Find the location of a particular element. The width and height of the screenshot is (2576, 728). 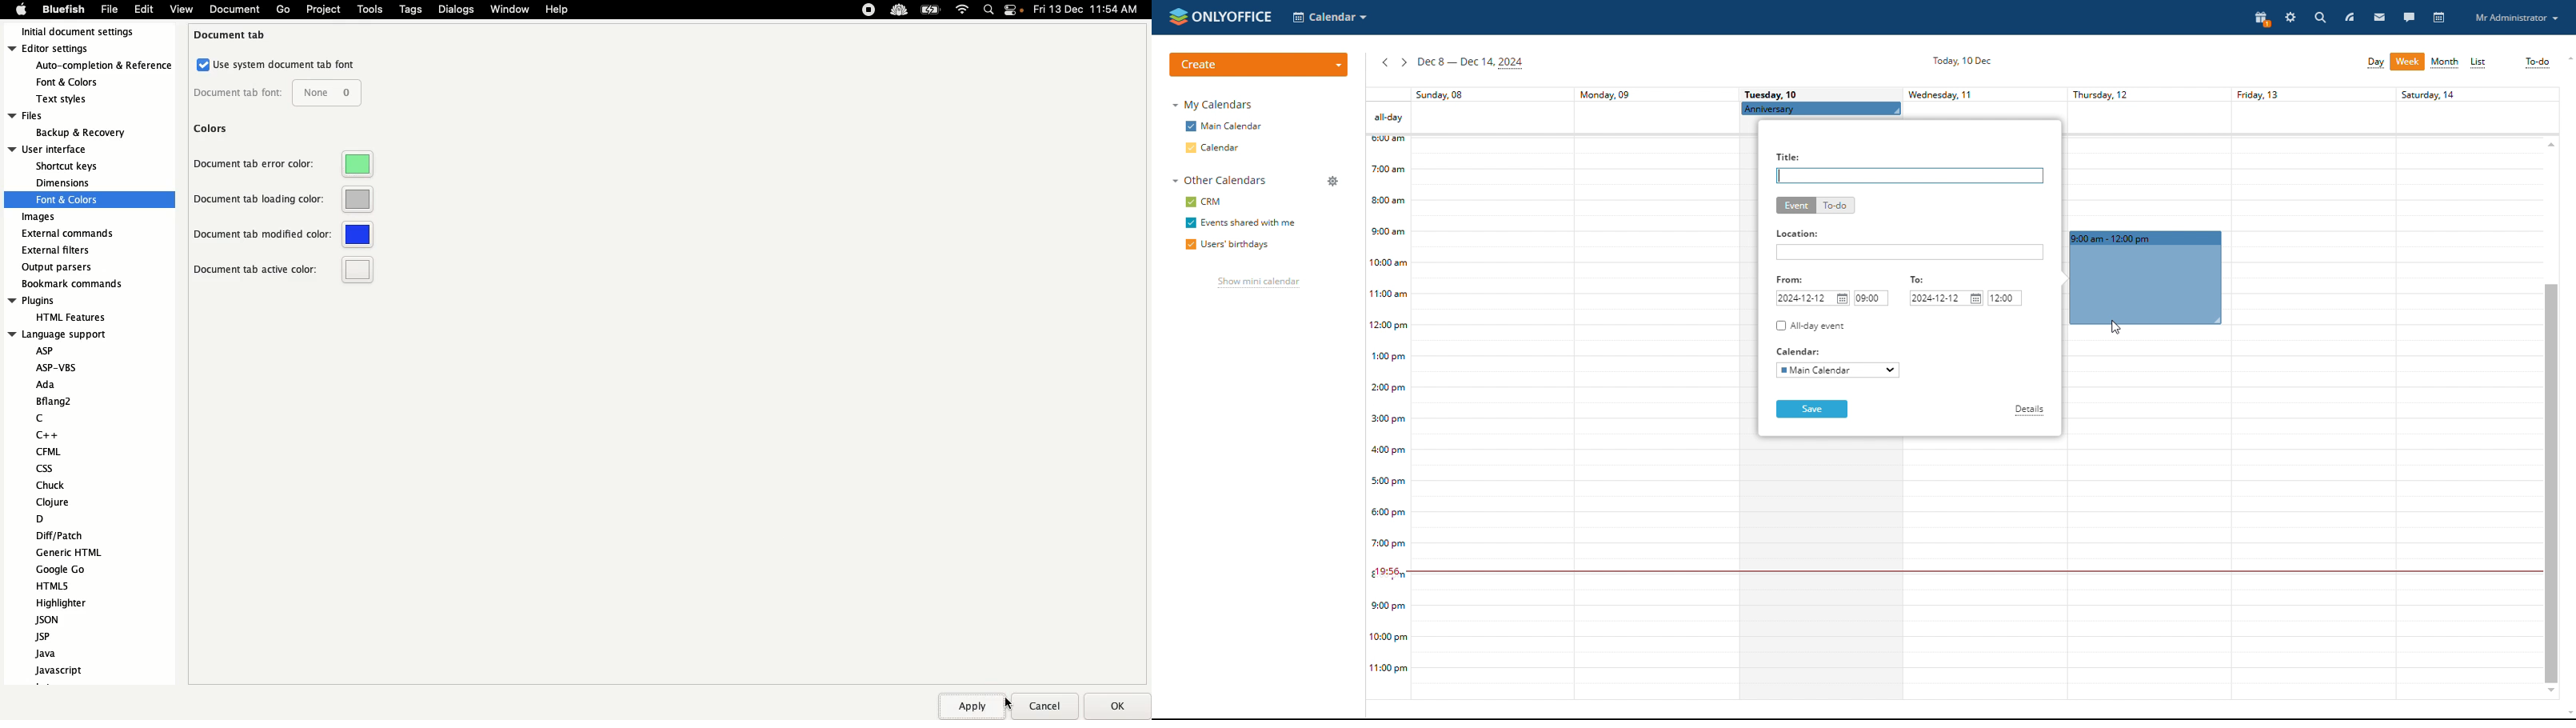

event duration booked is located at coordinates (2147, 278).